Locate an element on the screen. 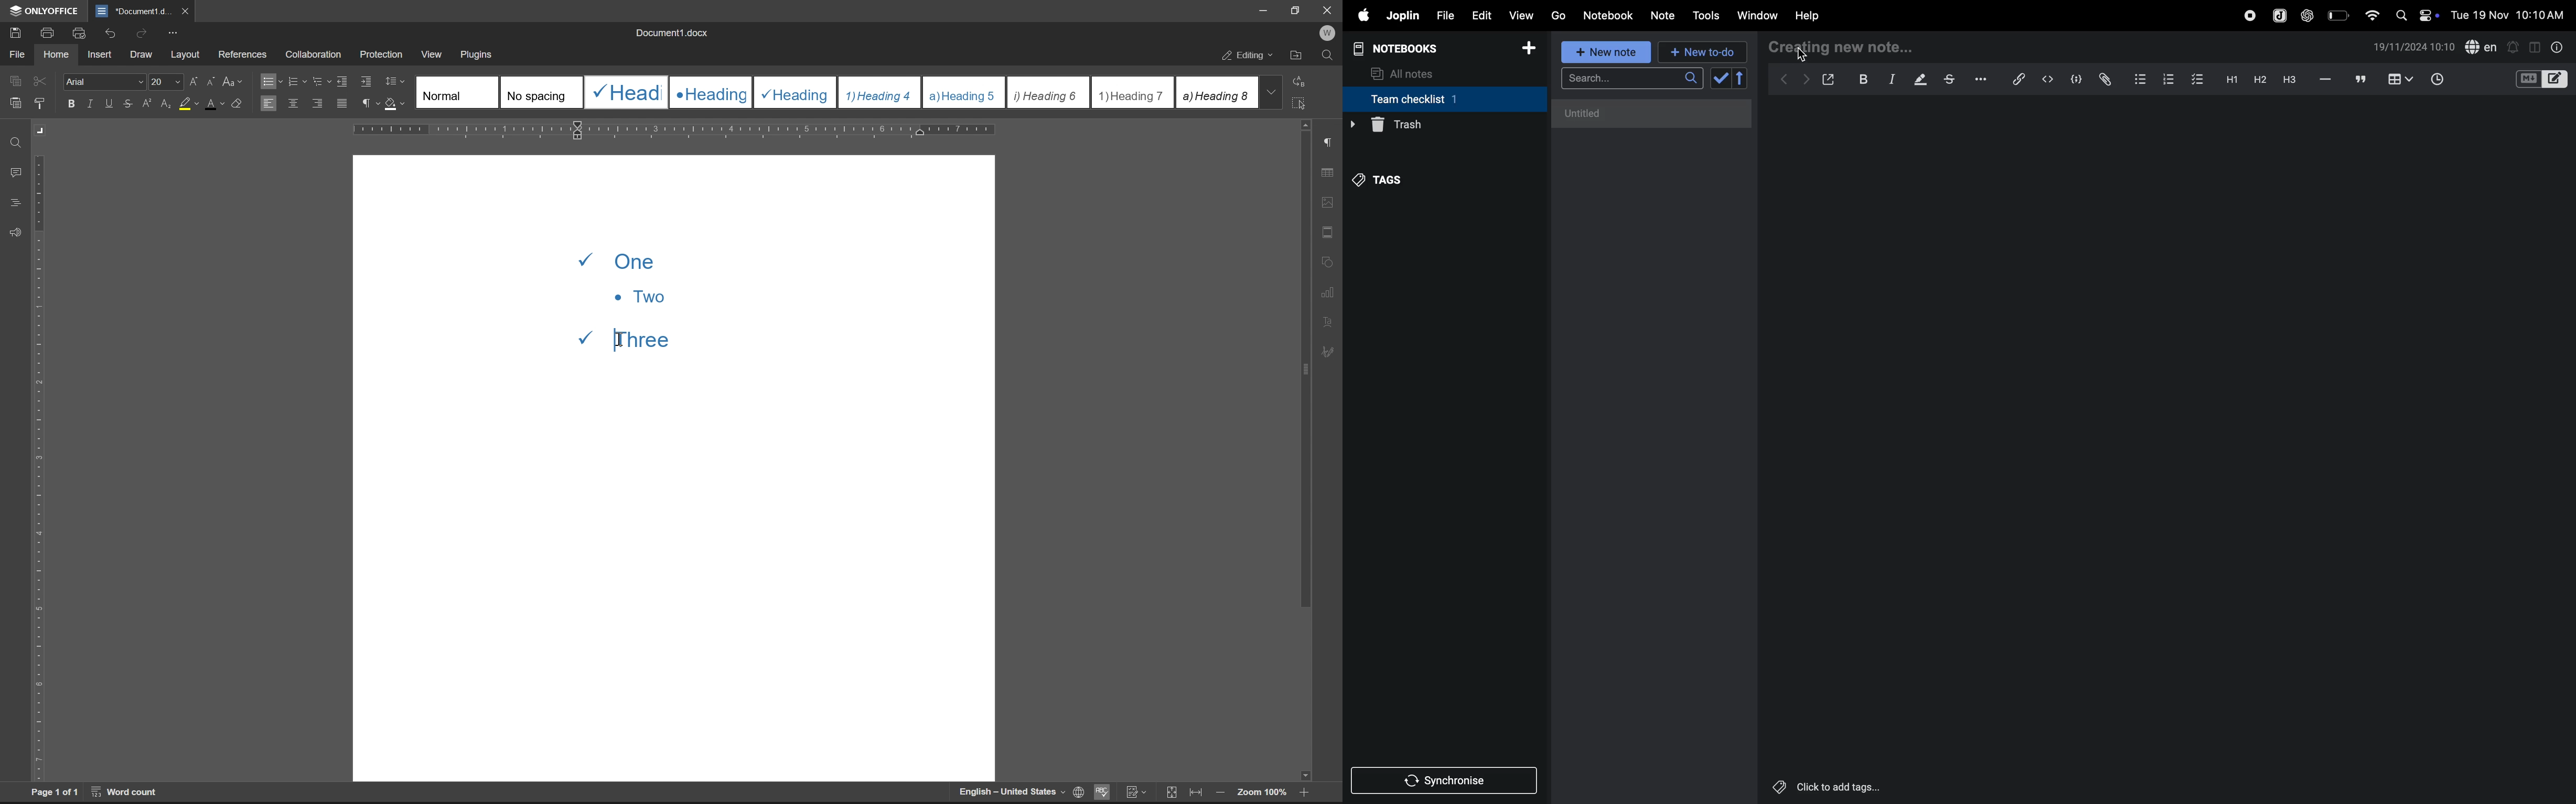  Heading 3 is located at coordinates (796, 92).